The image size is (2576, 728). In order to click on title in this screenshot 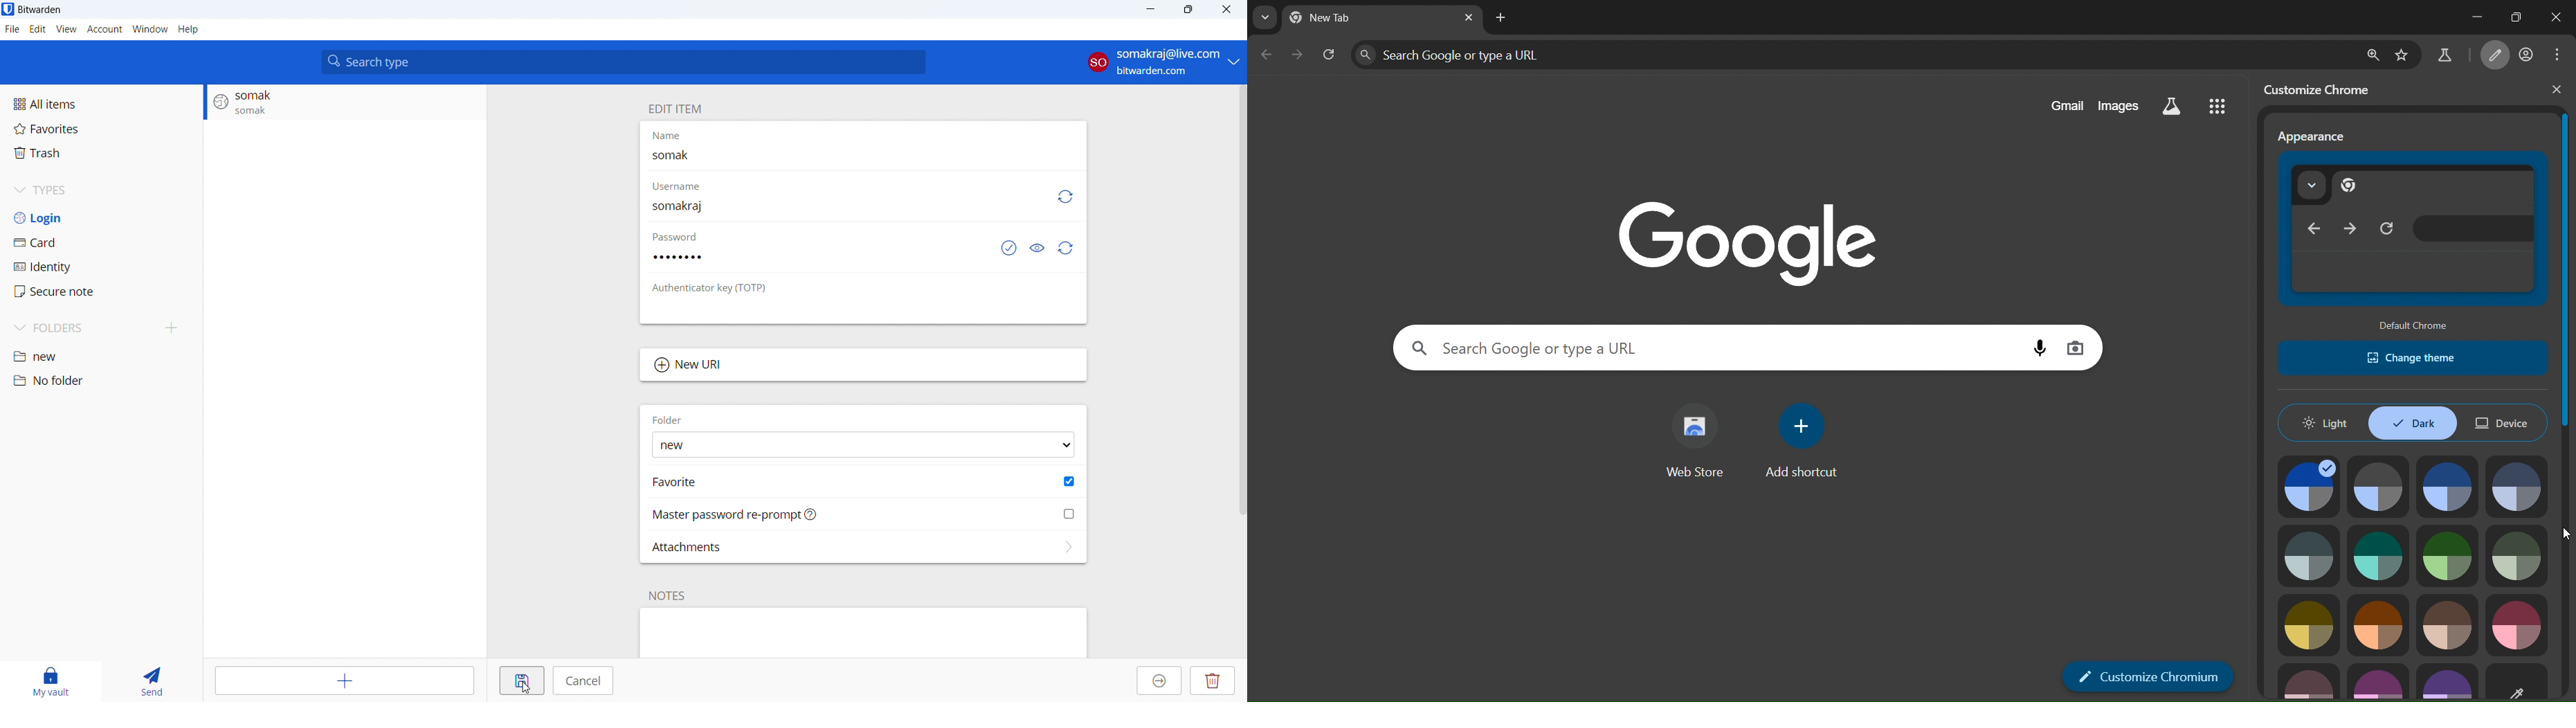, I will do `click(40, 10)`.